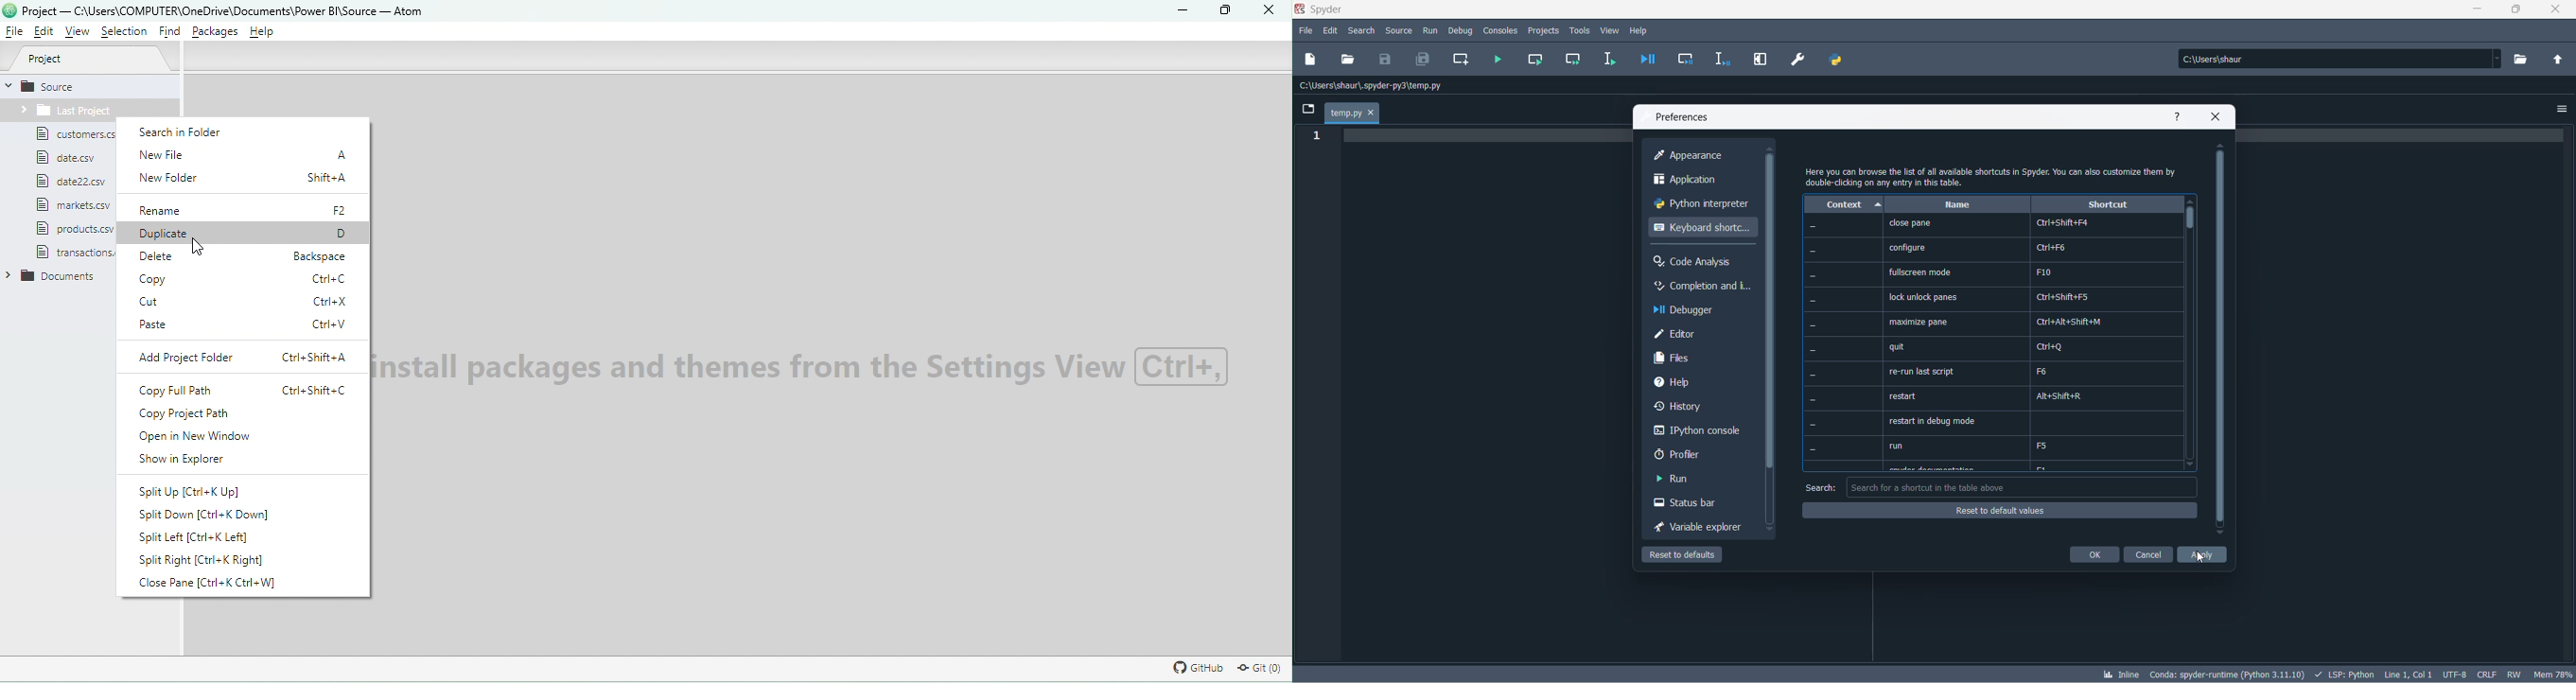 This screenshot has width=2576, height=700. What do you see at coordinates (2455, 673) in the screenshot?
I see `charset` at bounding box center [2455, 673].